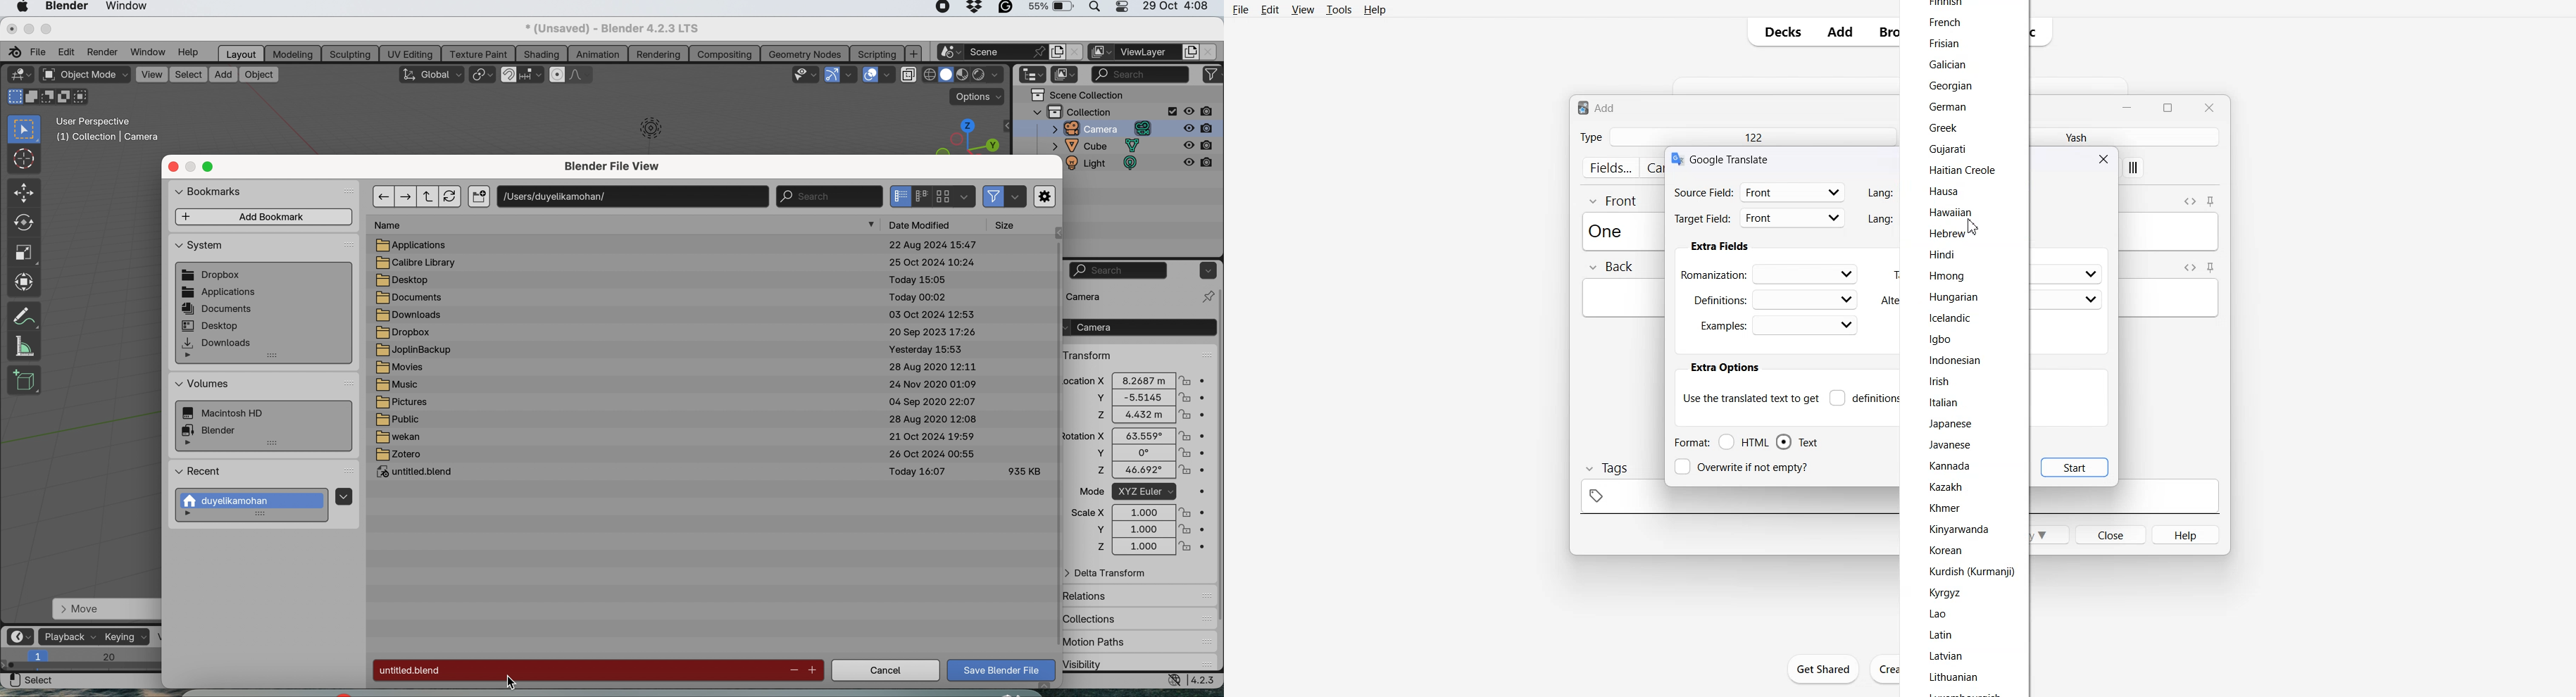  What do you see at coordinates (407, 403) in the screenshot?
I see `pictures` at bounding box center [407, 403].